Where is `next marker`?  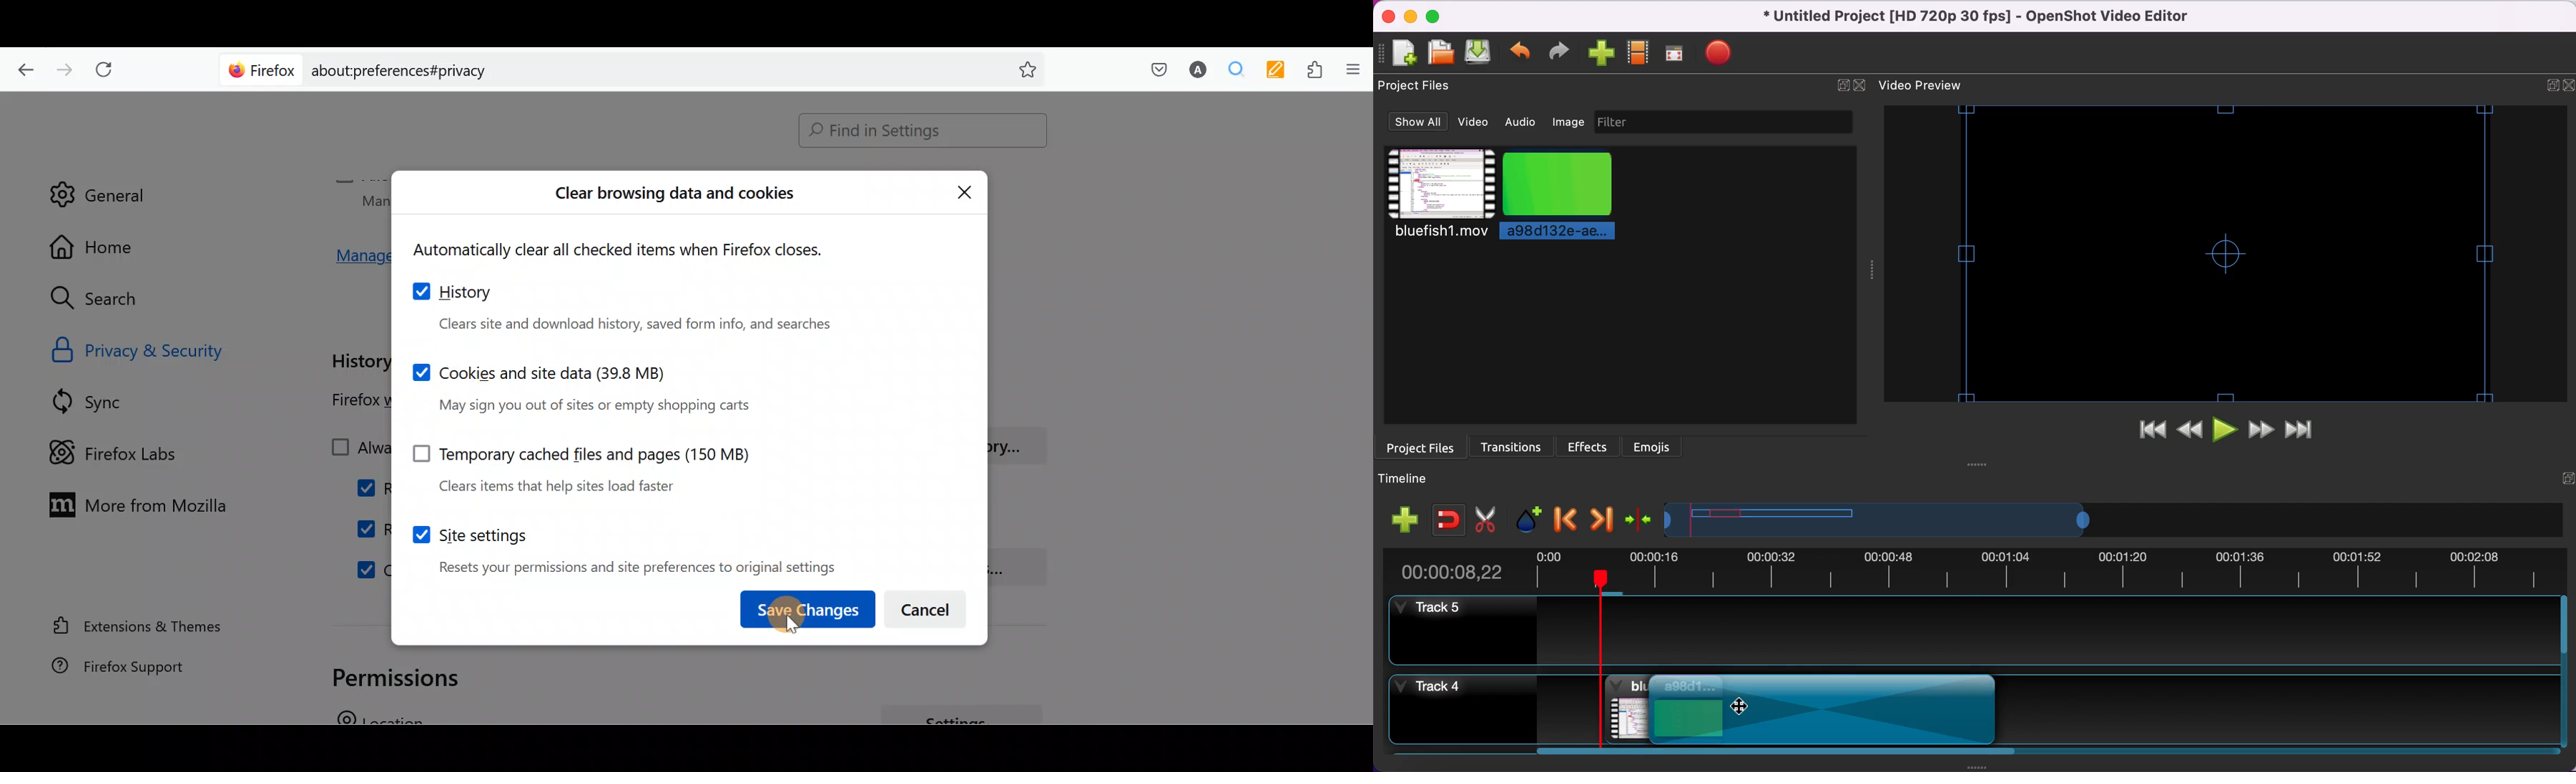 next marker is located at coordinates (1605, 518).